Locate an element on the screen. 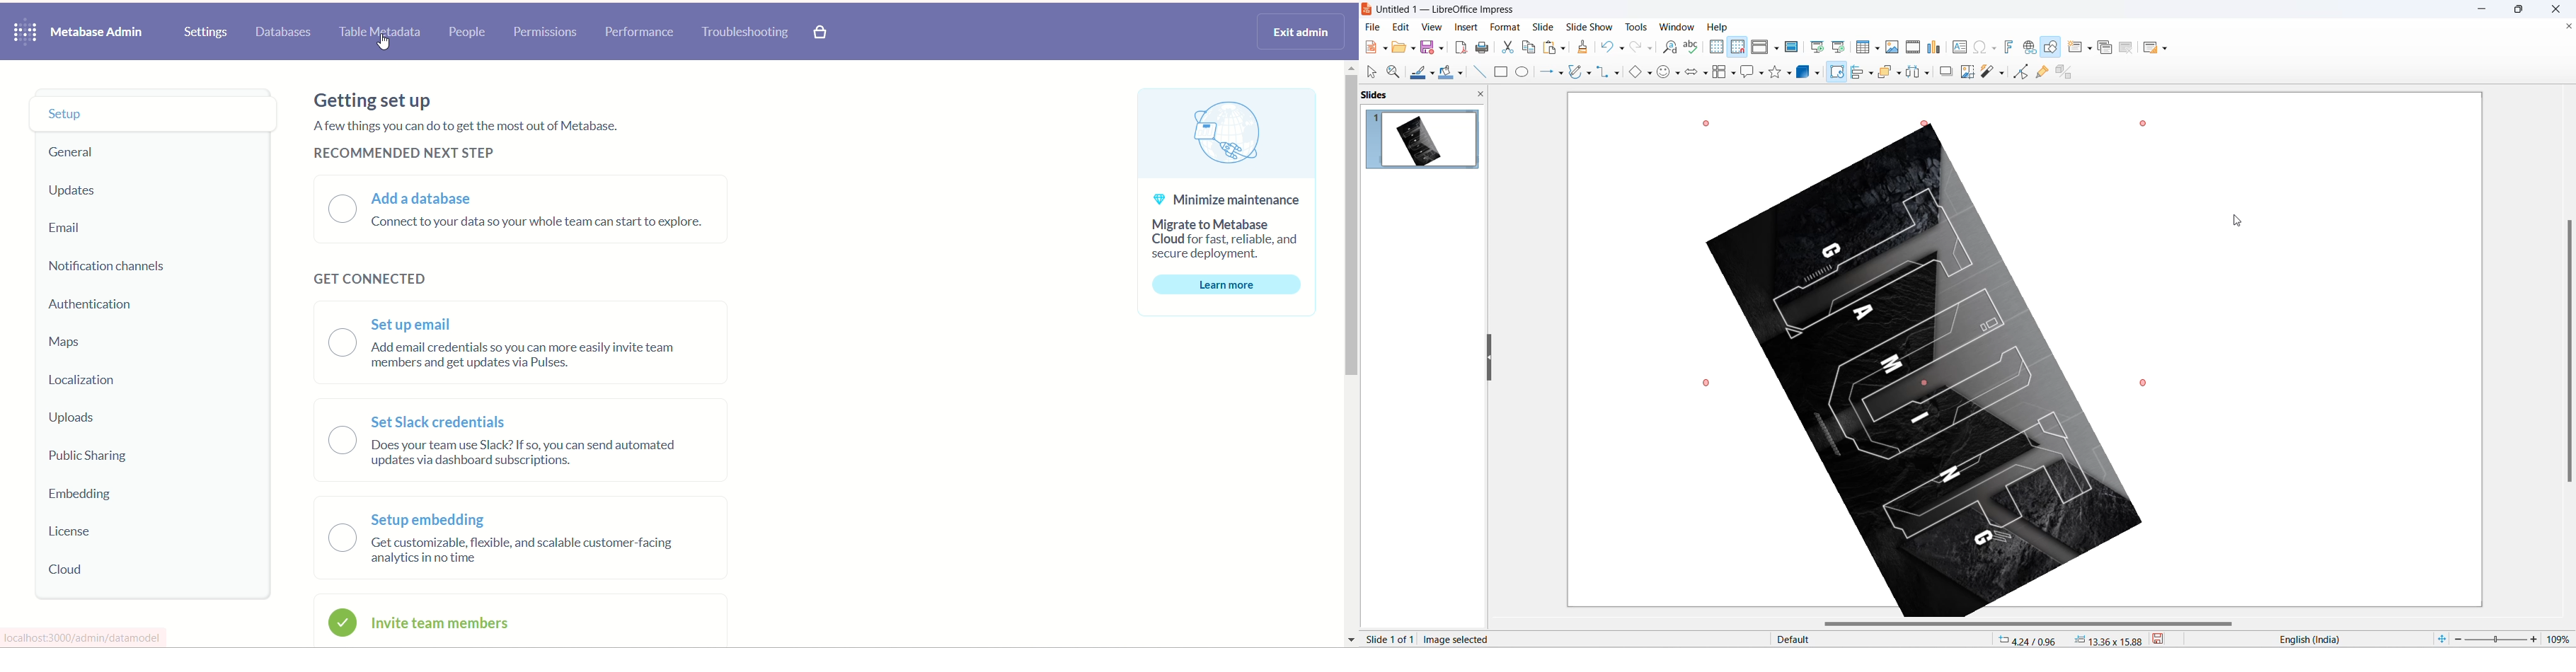 This screenshot has height=672, width=2576. format is located at coordinates (1503, 28).